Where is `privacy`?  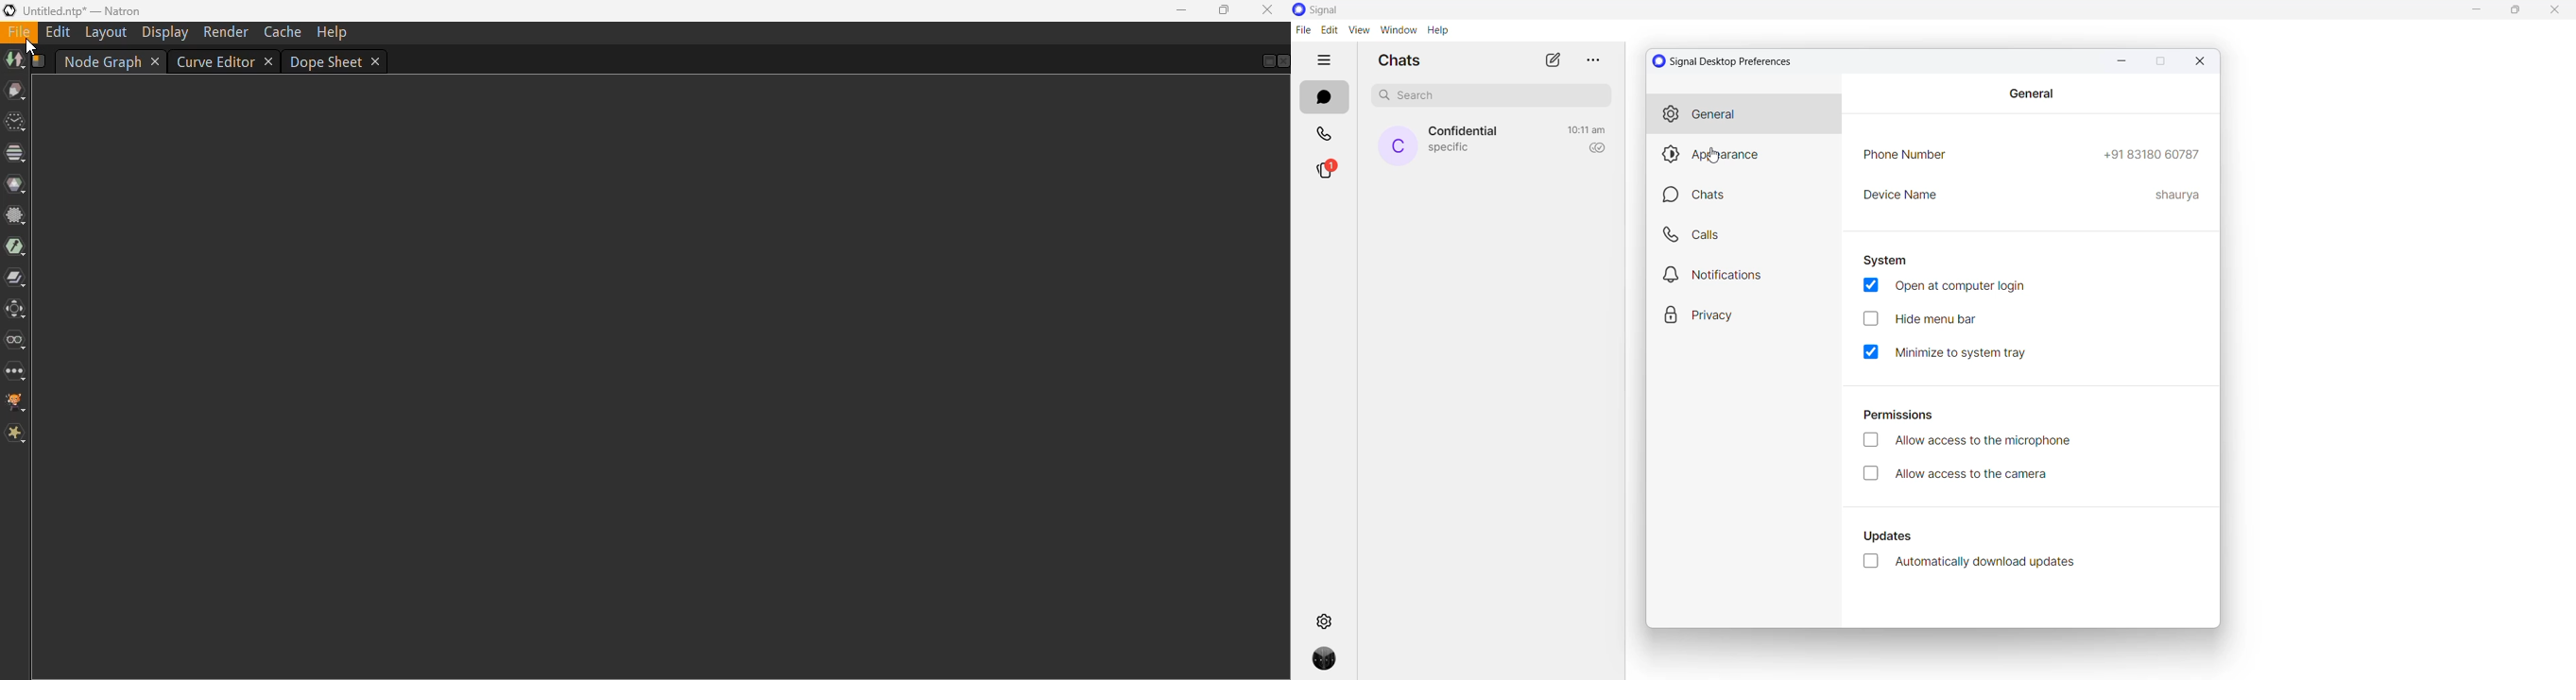 privacy is located at coordinates (1738, 314).